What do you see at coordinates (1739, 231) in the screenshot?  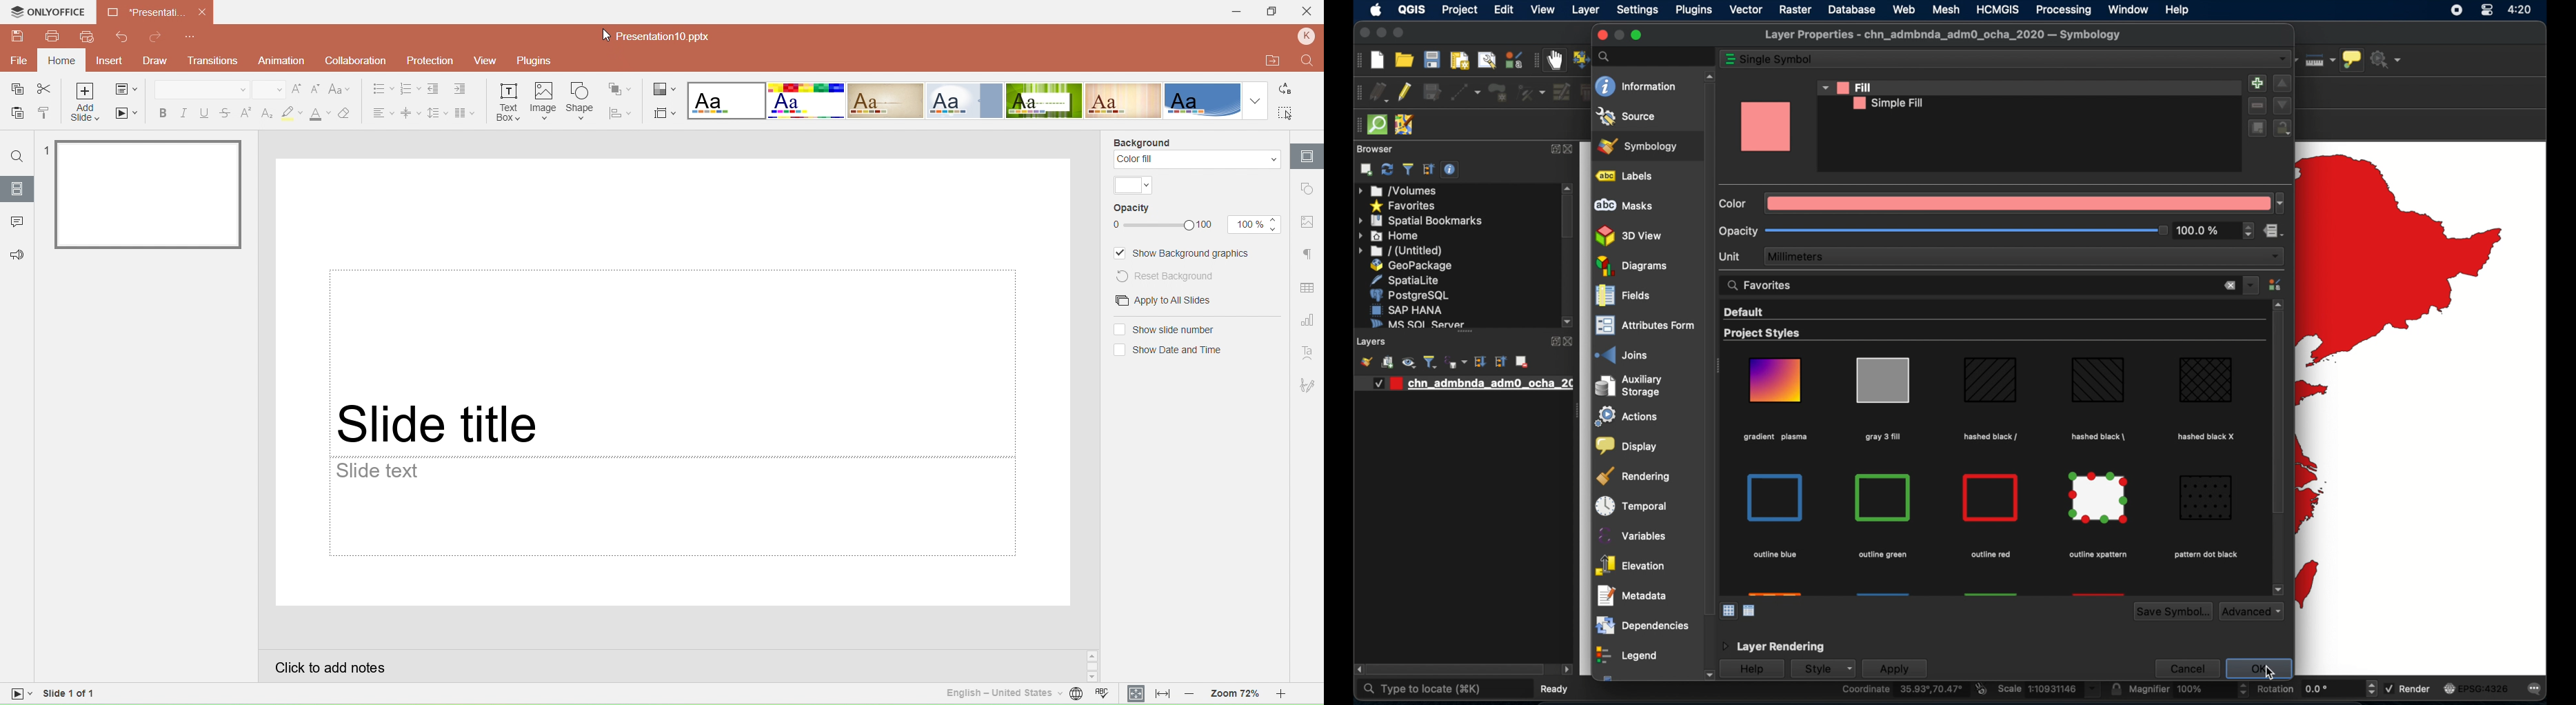 I see `opacity` at bounding box center [1739, 231].